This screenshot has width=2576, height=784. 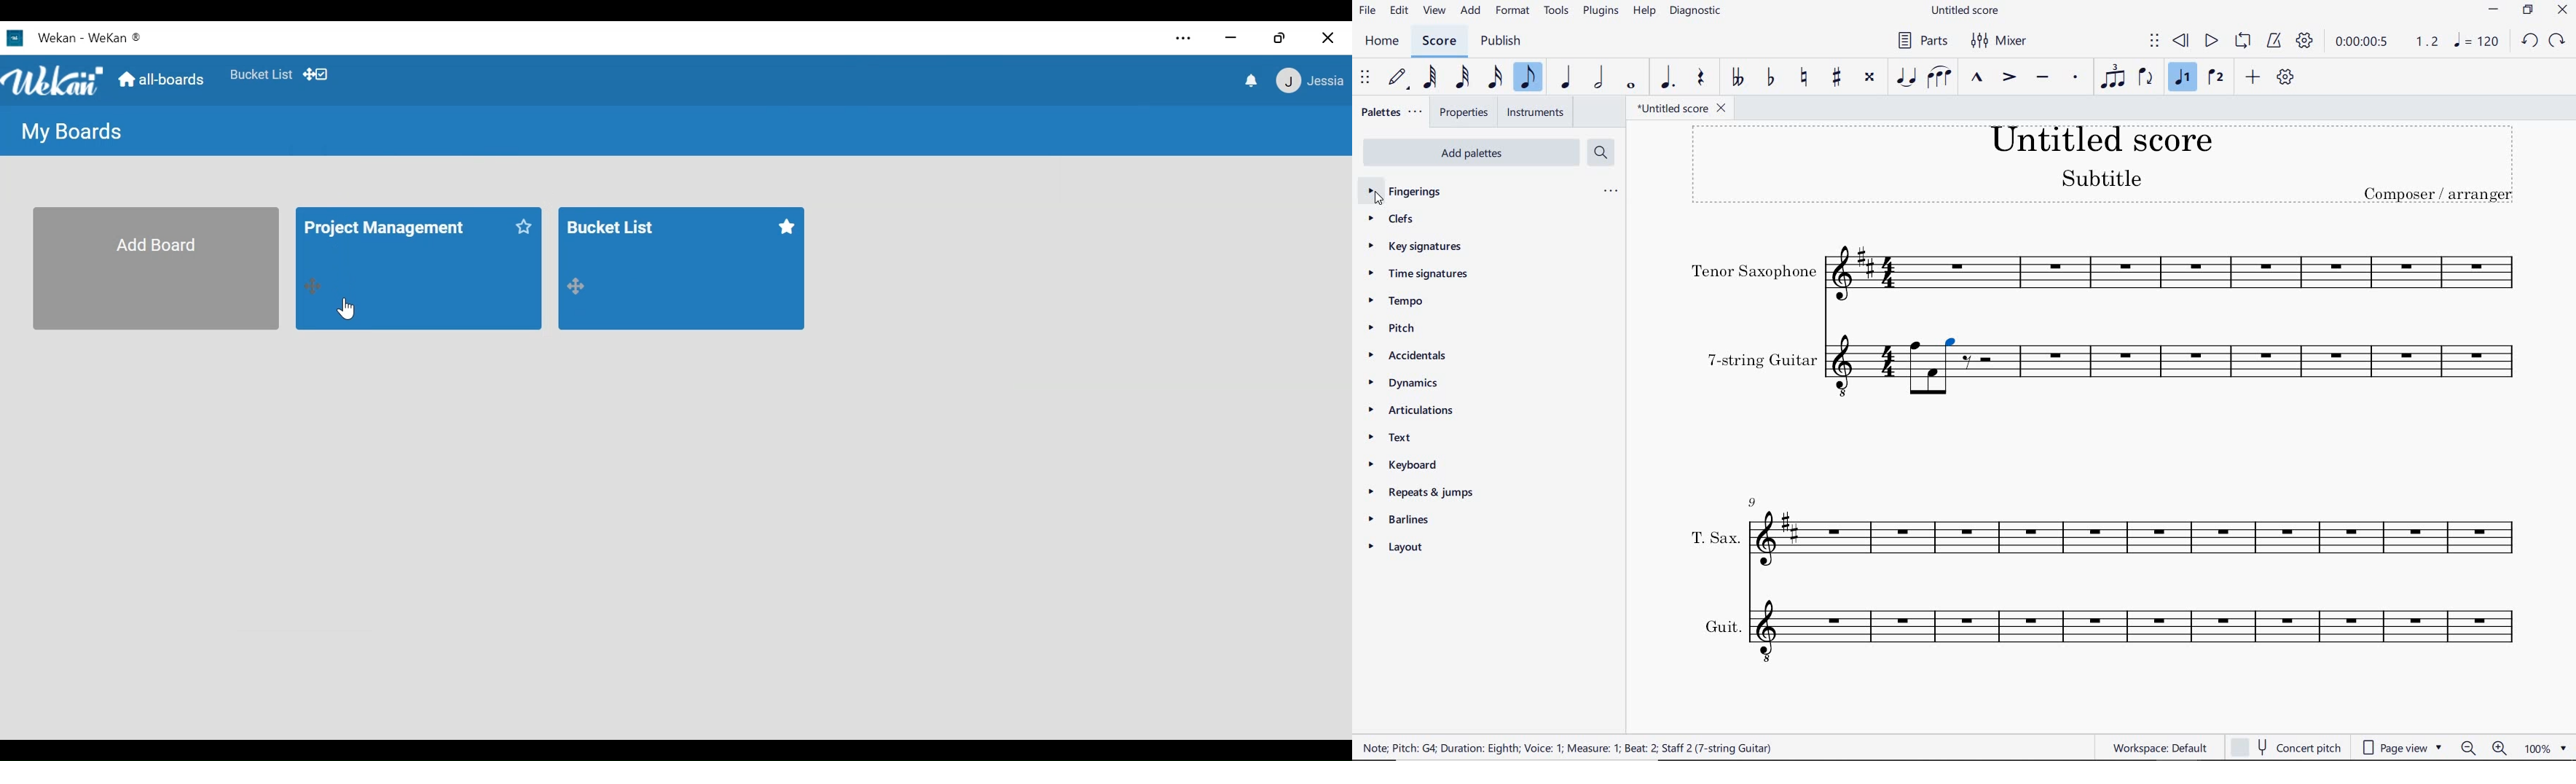 I want to click on CUSTOMIZE TOOLBAR, so click(x=2285, y=77).